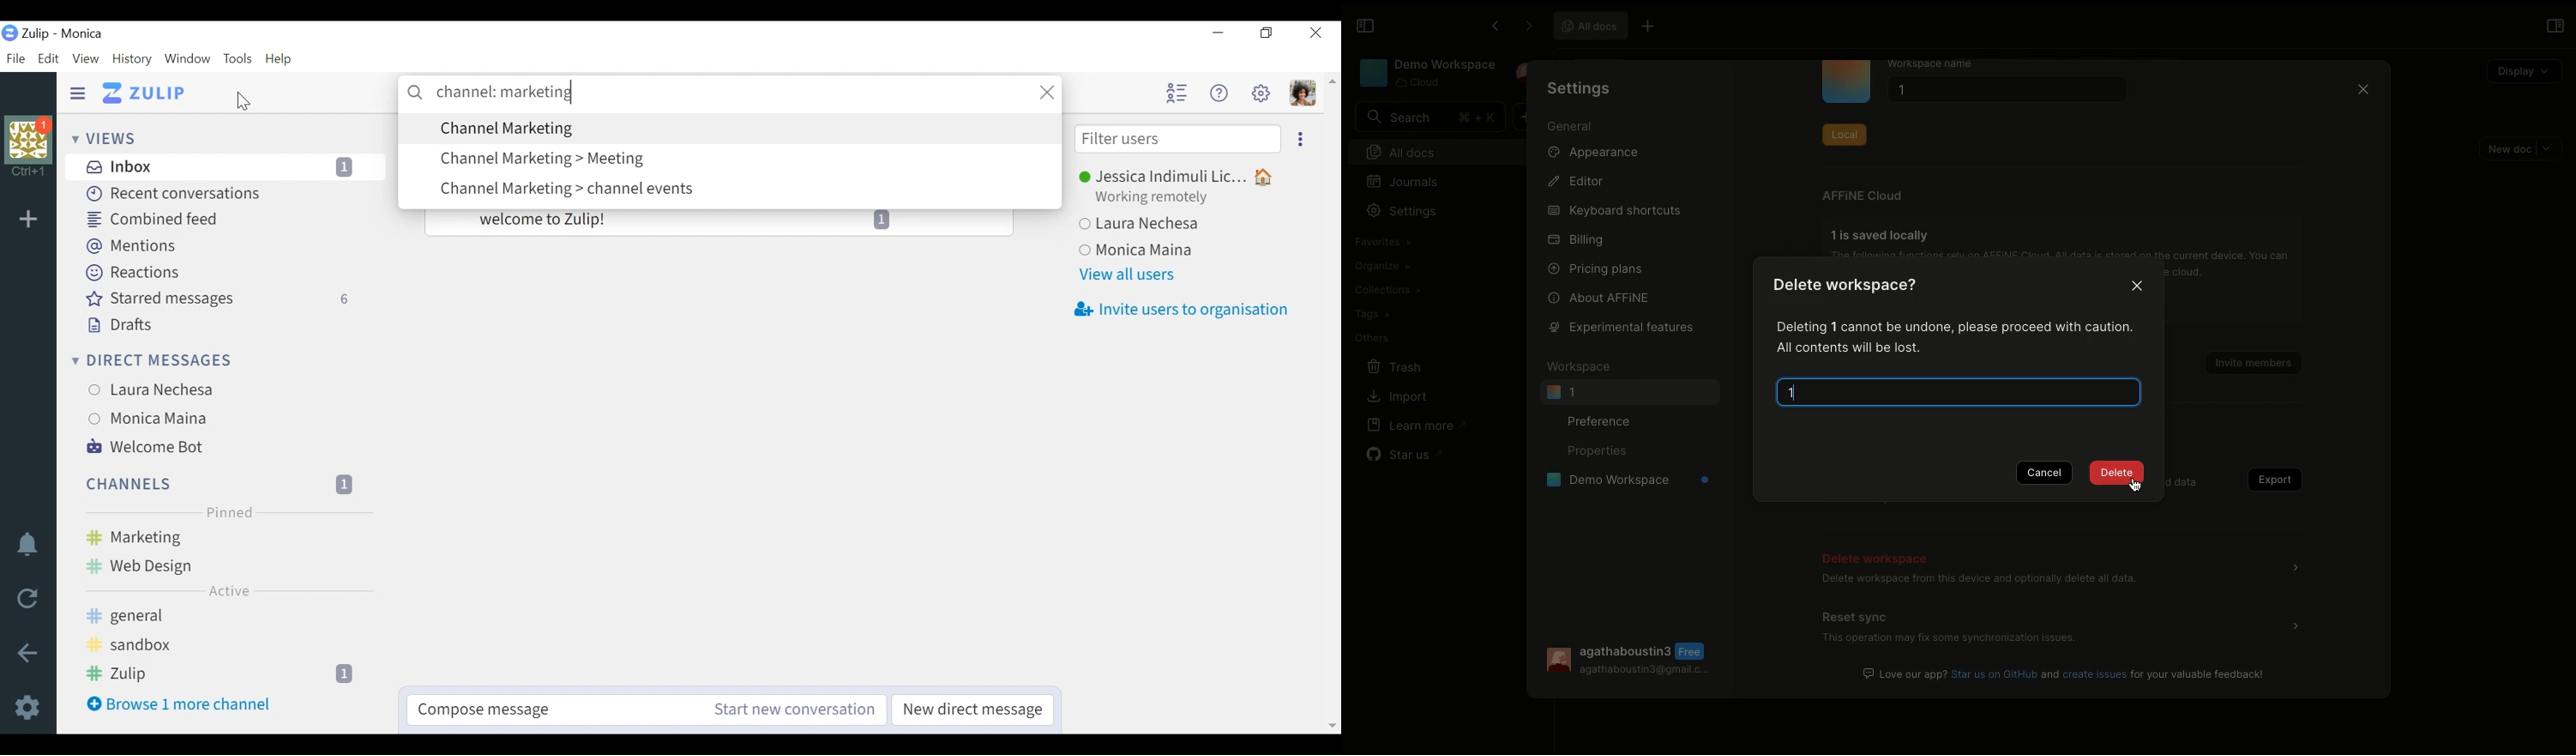 The height and width of the screenshot is (756, 2576). I want to click on Restore, so click(1267, 33).